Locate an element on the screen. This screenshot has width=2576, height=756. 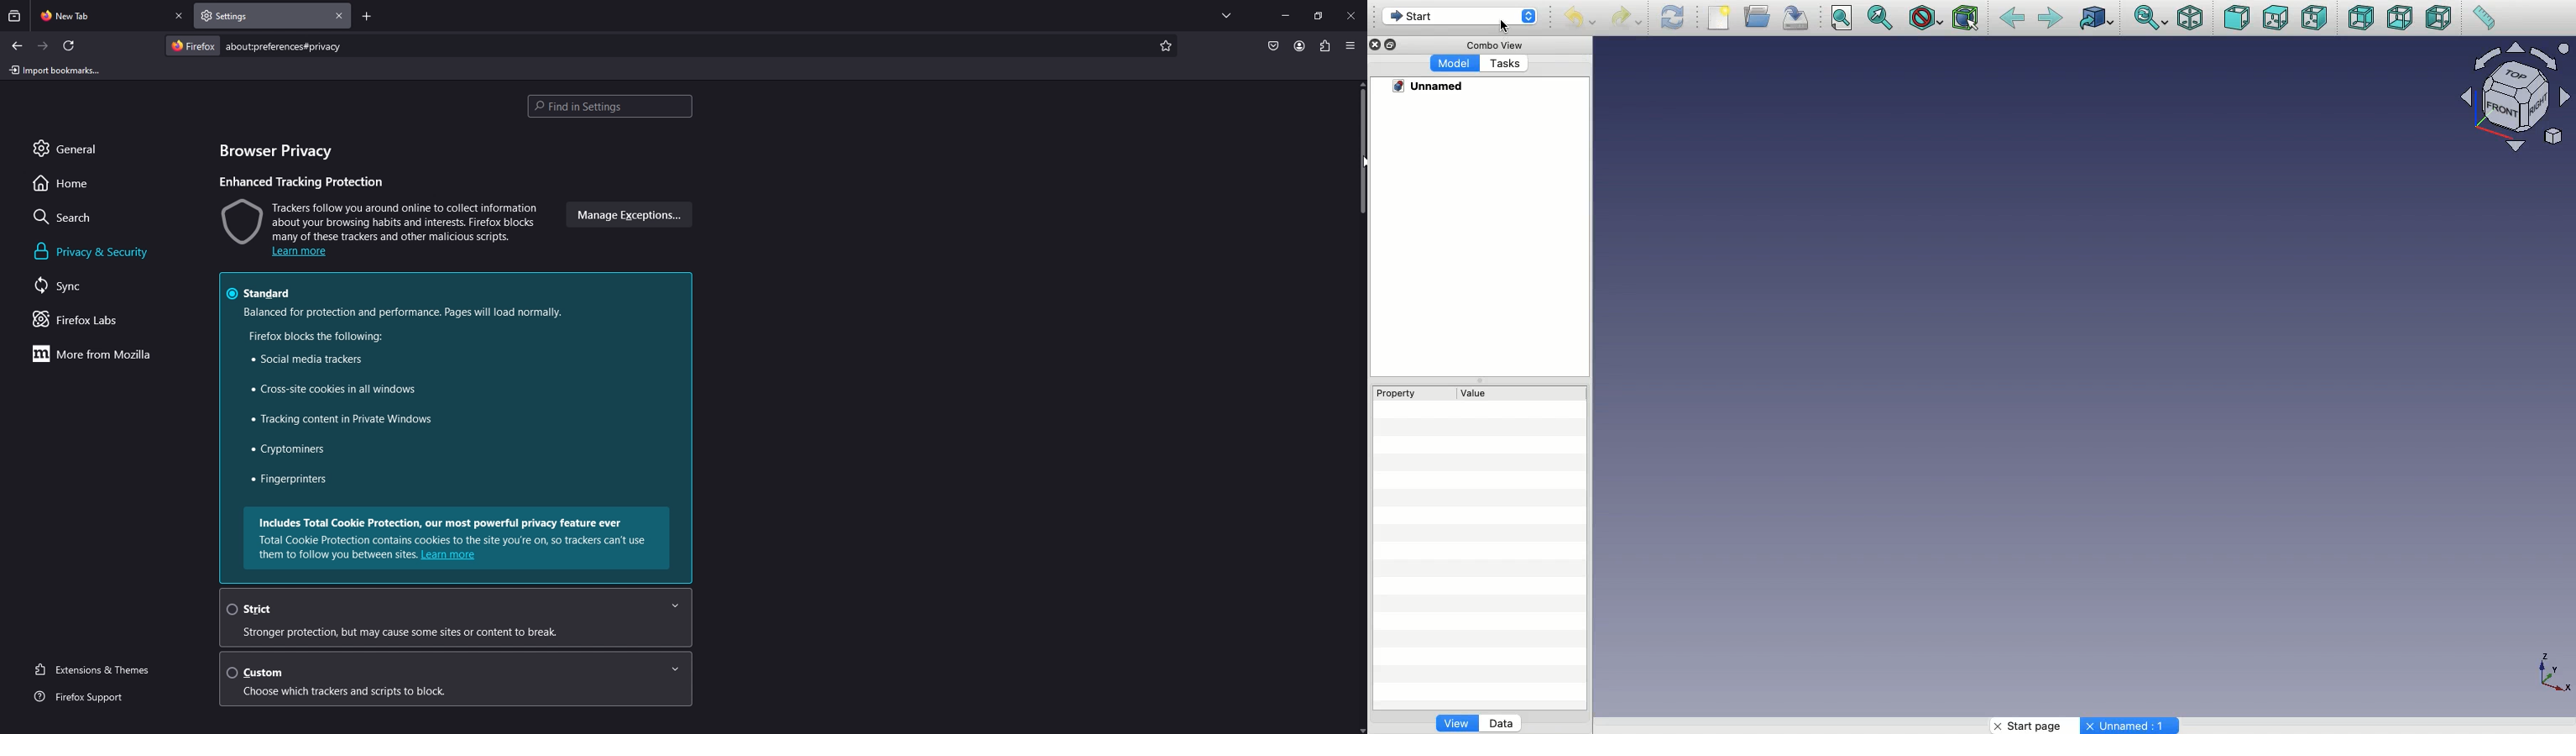
recent browsing is located at coordinates (16, 16).